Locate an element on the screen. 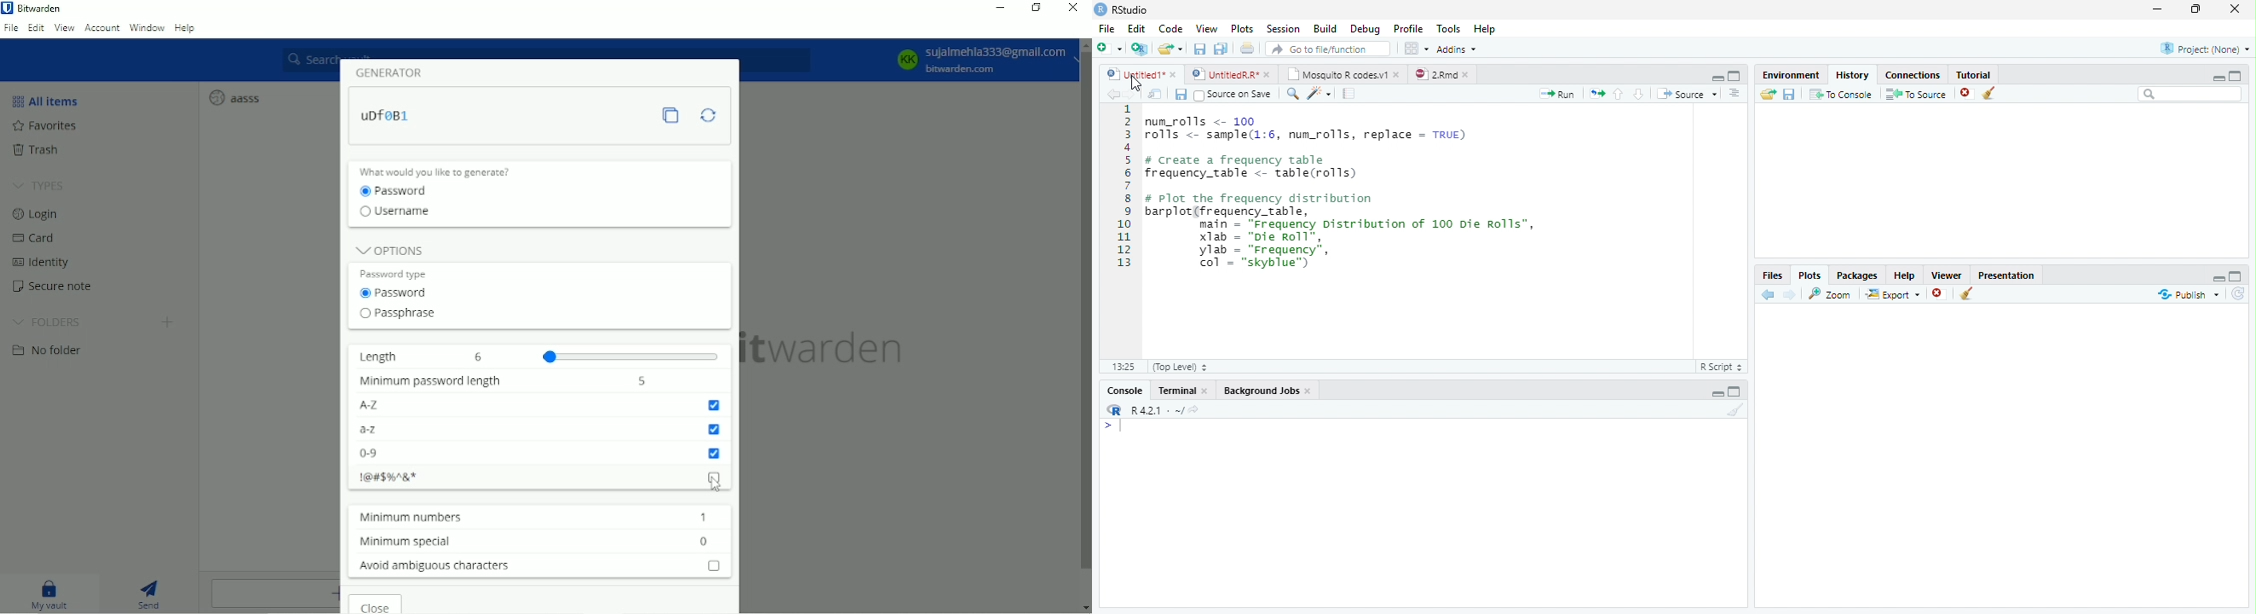 This screenshot has height=616, width=2268. Open an existing file is located at coordinates (1170, 49).